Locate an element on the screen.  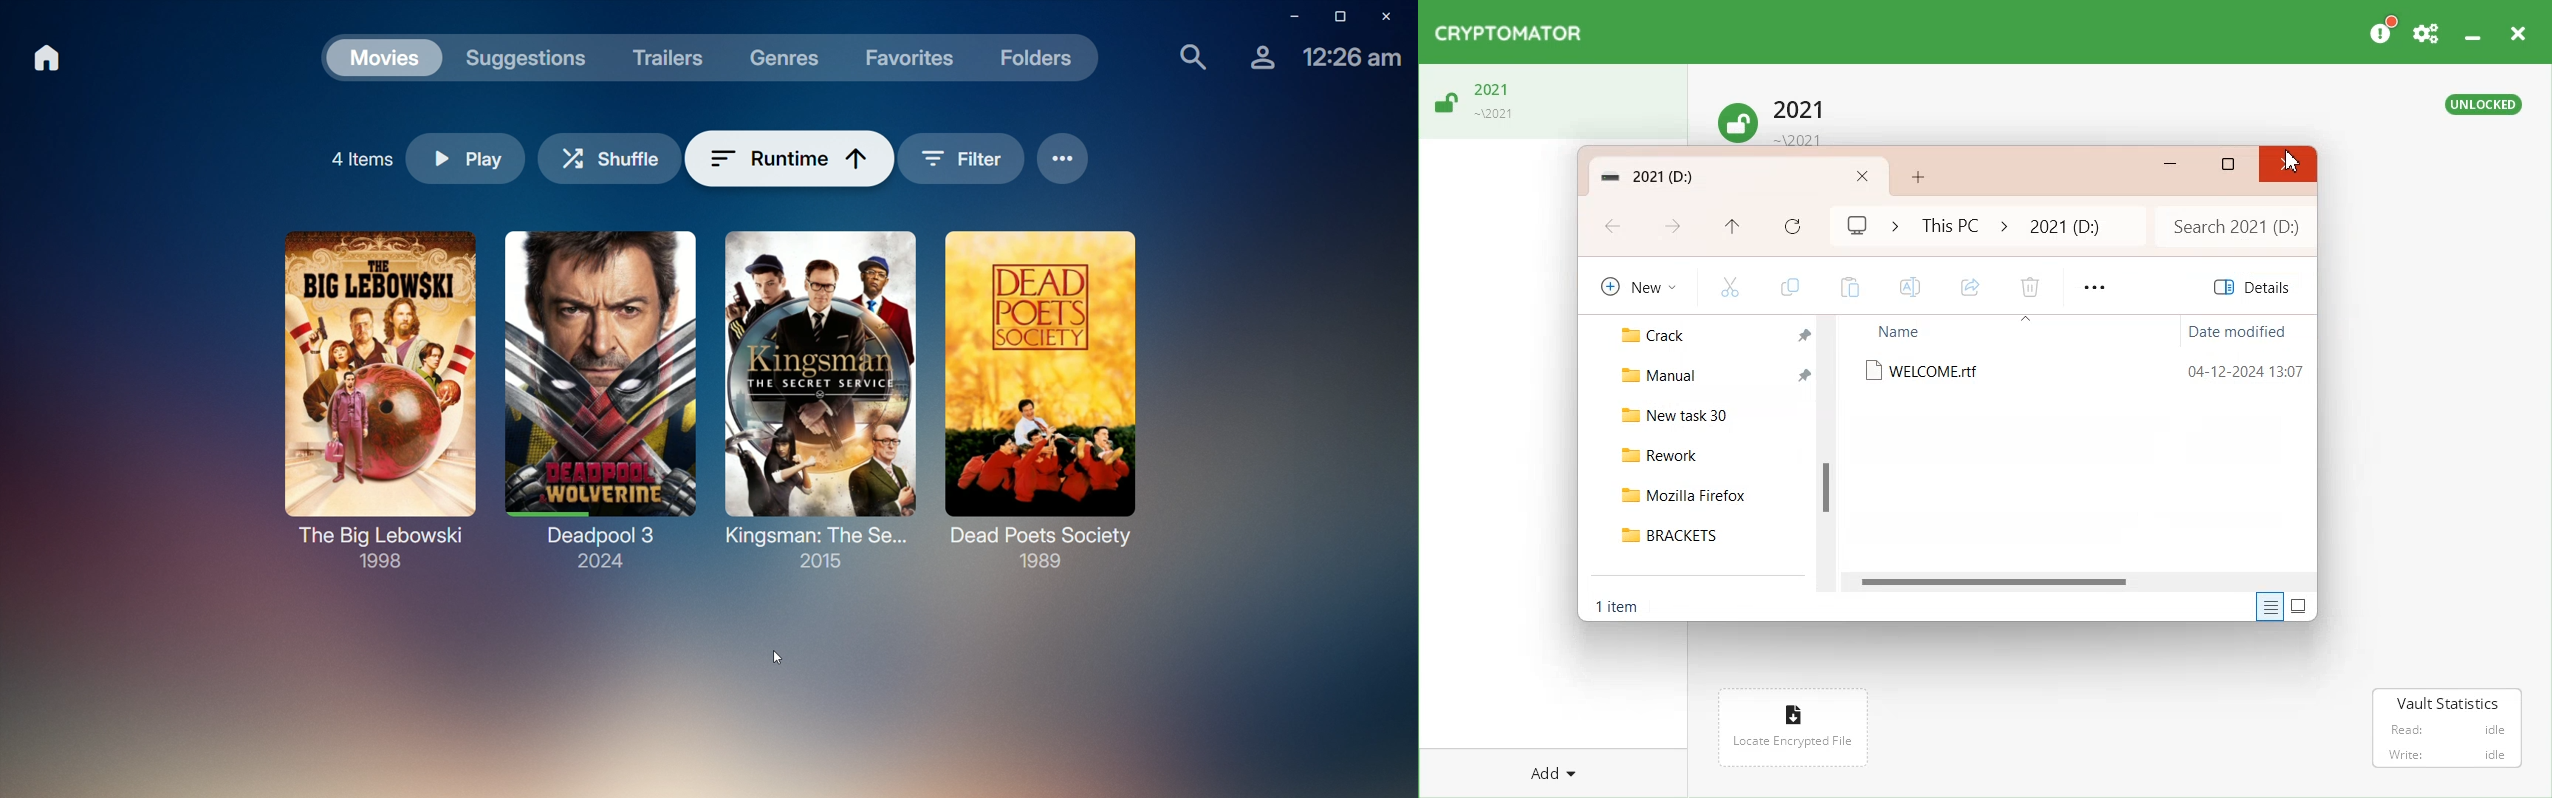
Details is located at coordinates (2258, 287).